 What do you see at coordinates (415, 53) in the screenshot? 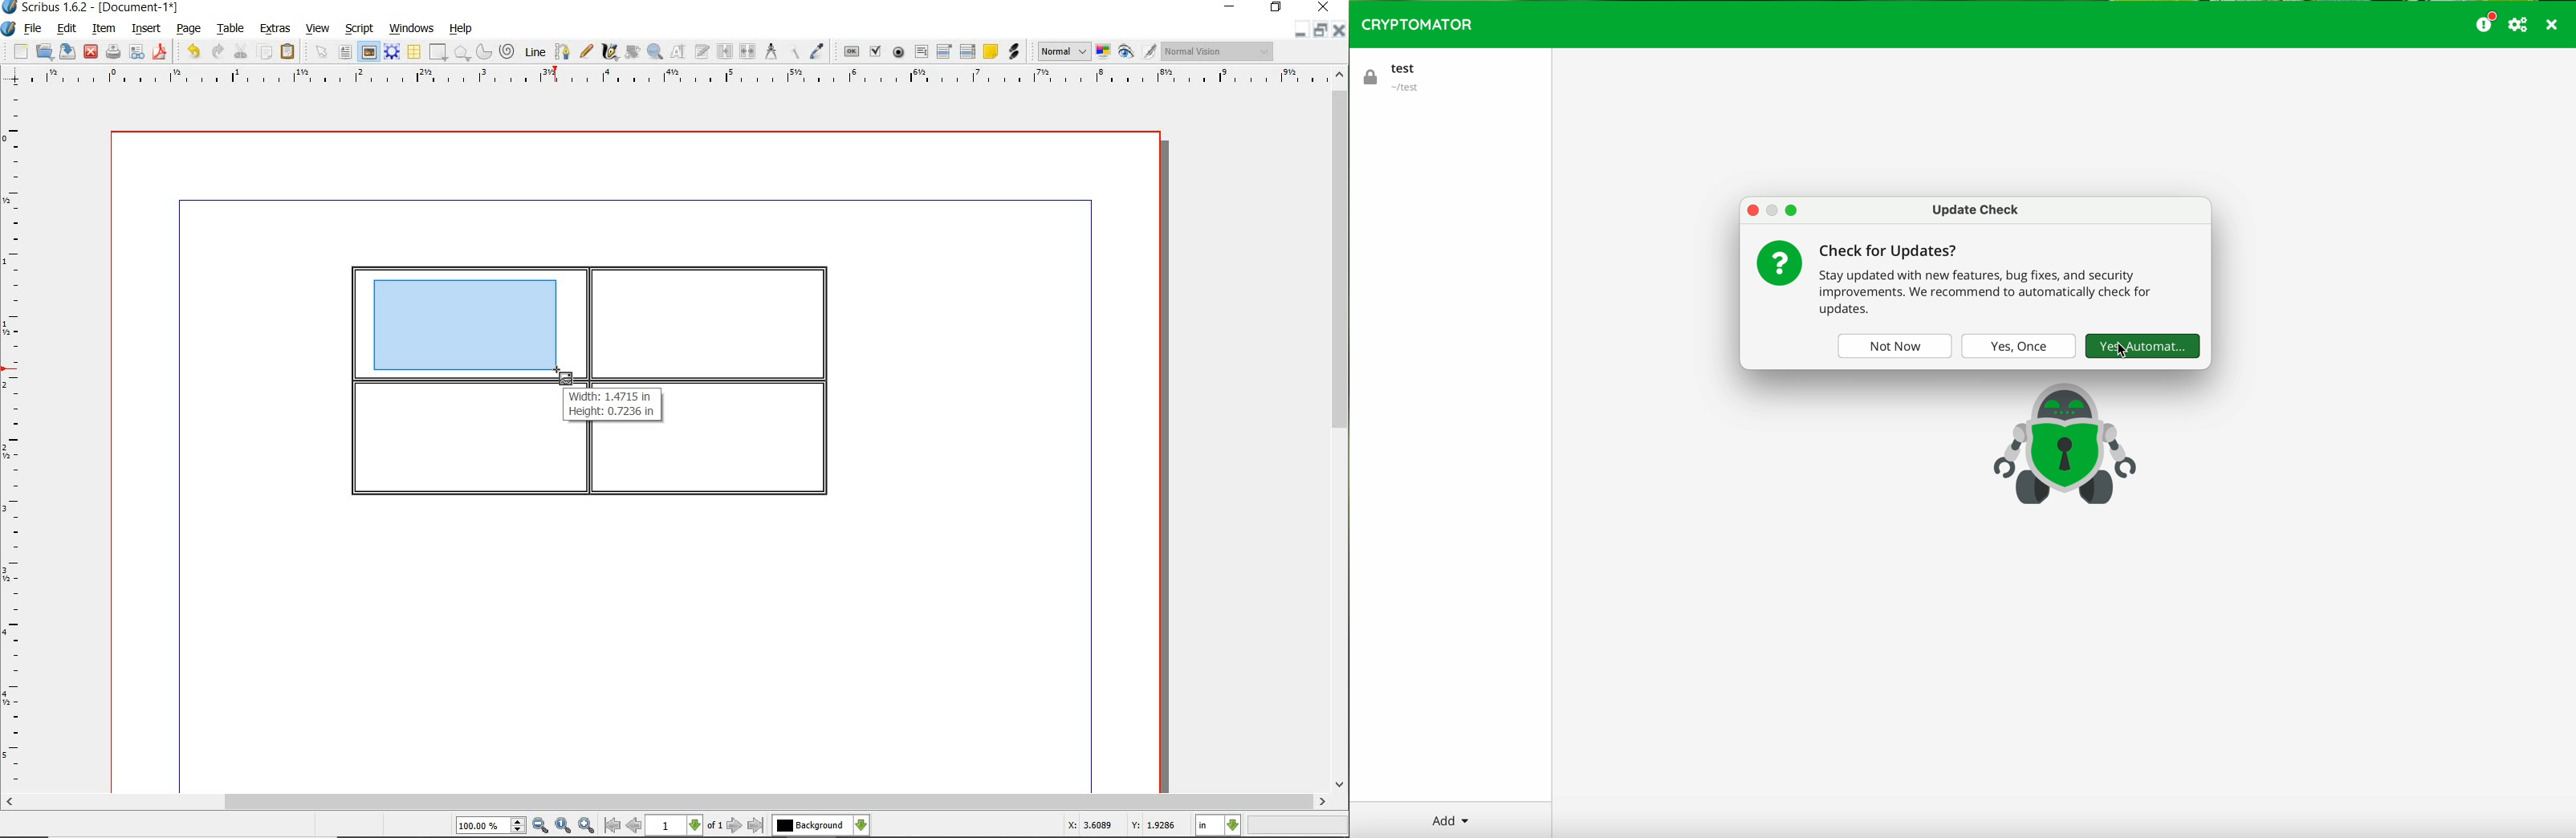
I see `table` at bounding box center [415, 53].